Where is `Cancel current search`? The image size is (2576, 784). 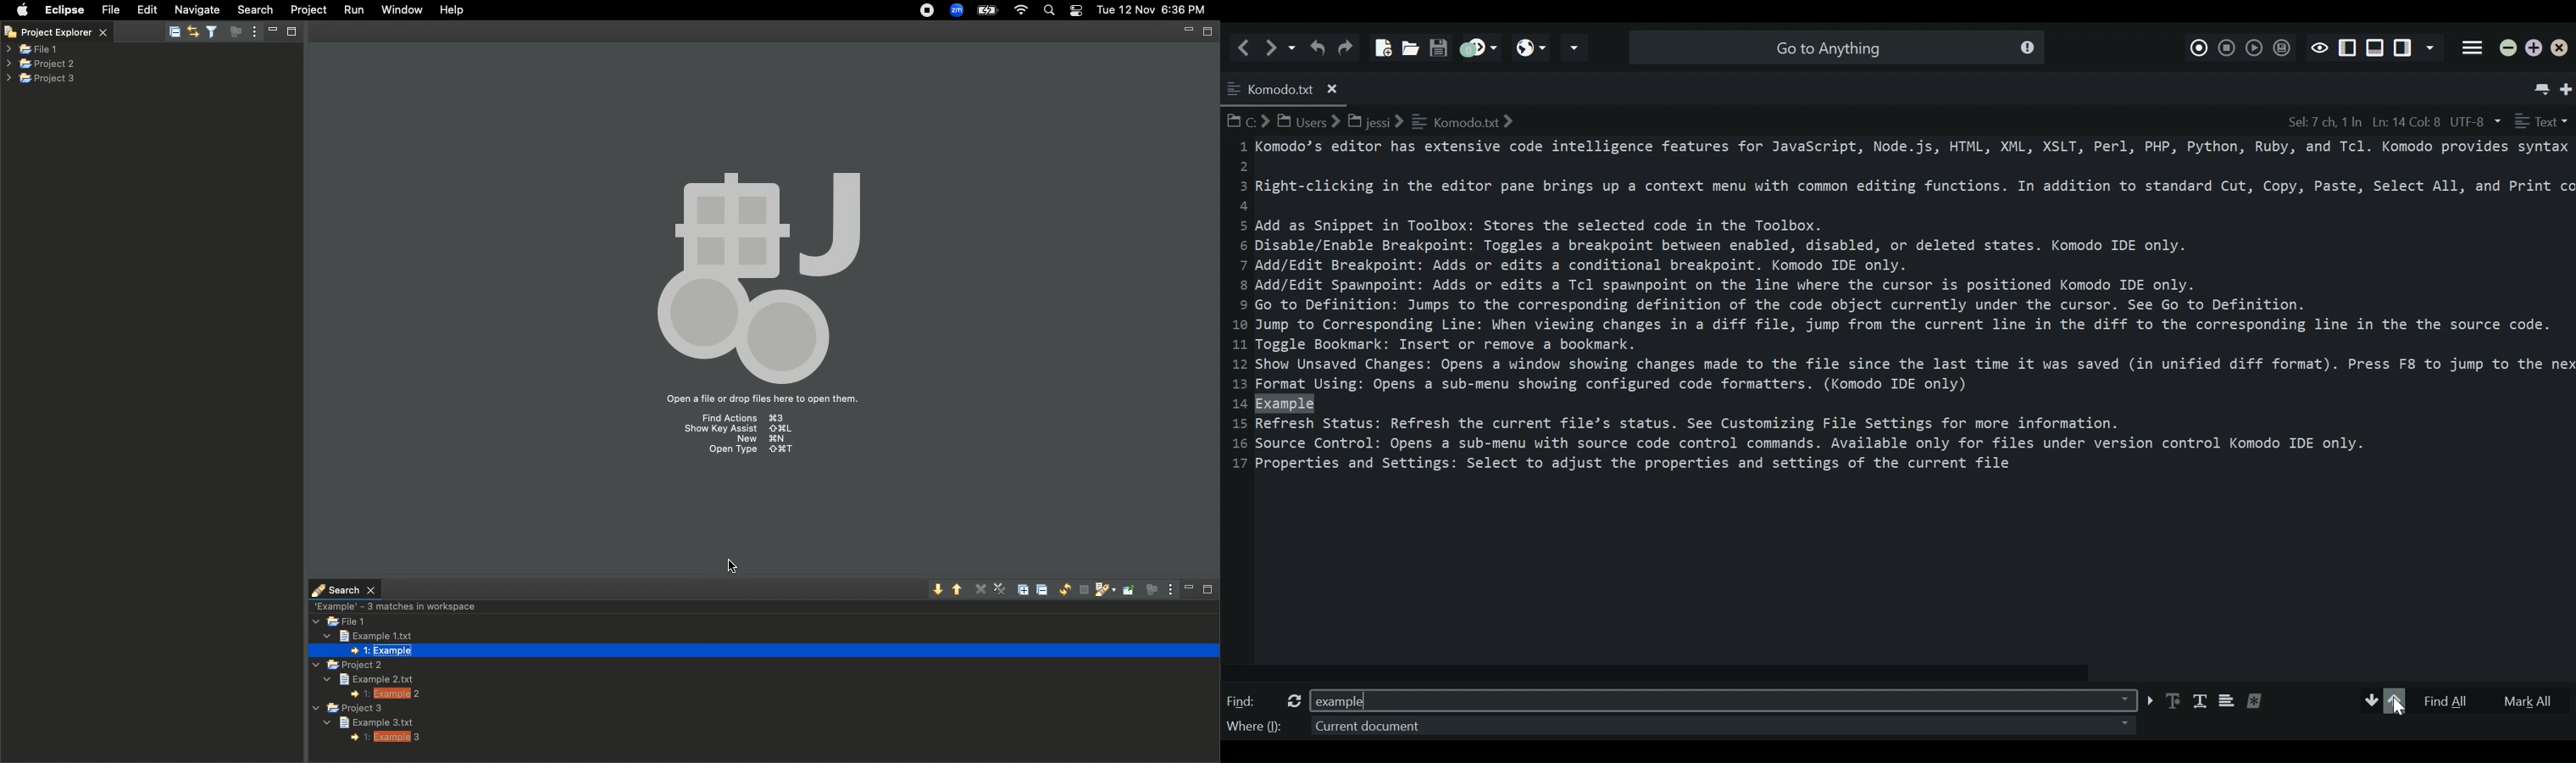
Cancel current search is located at coordinates (1082, 590).